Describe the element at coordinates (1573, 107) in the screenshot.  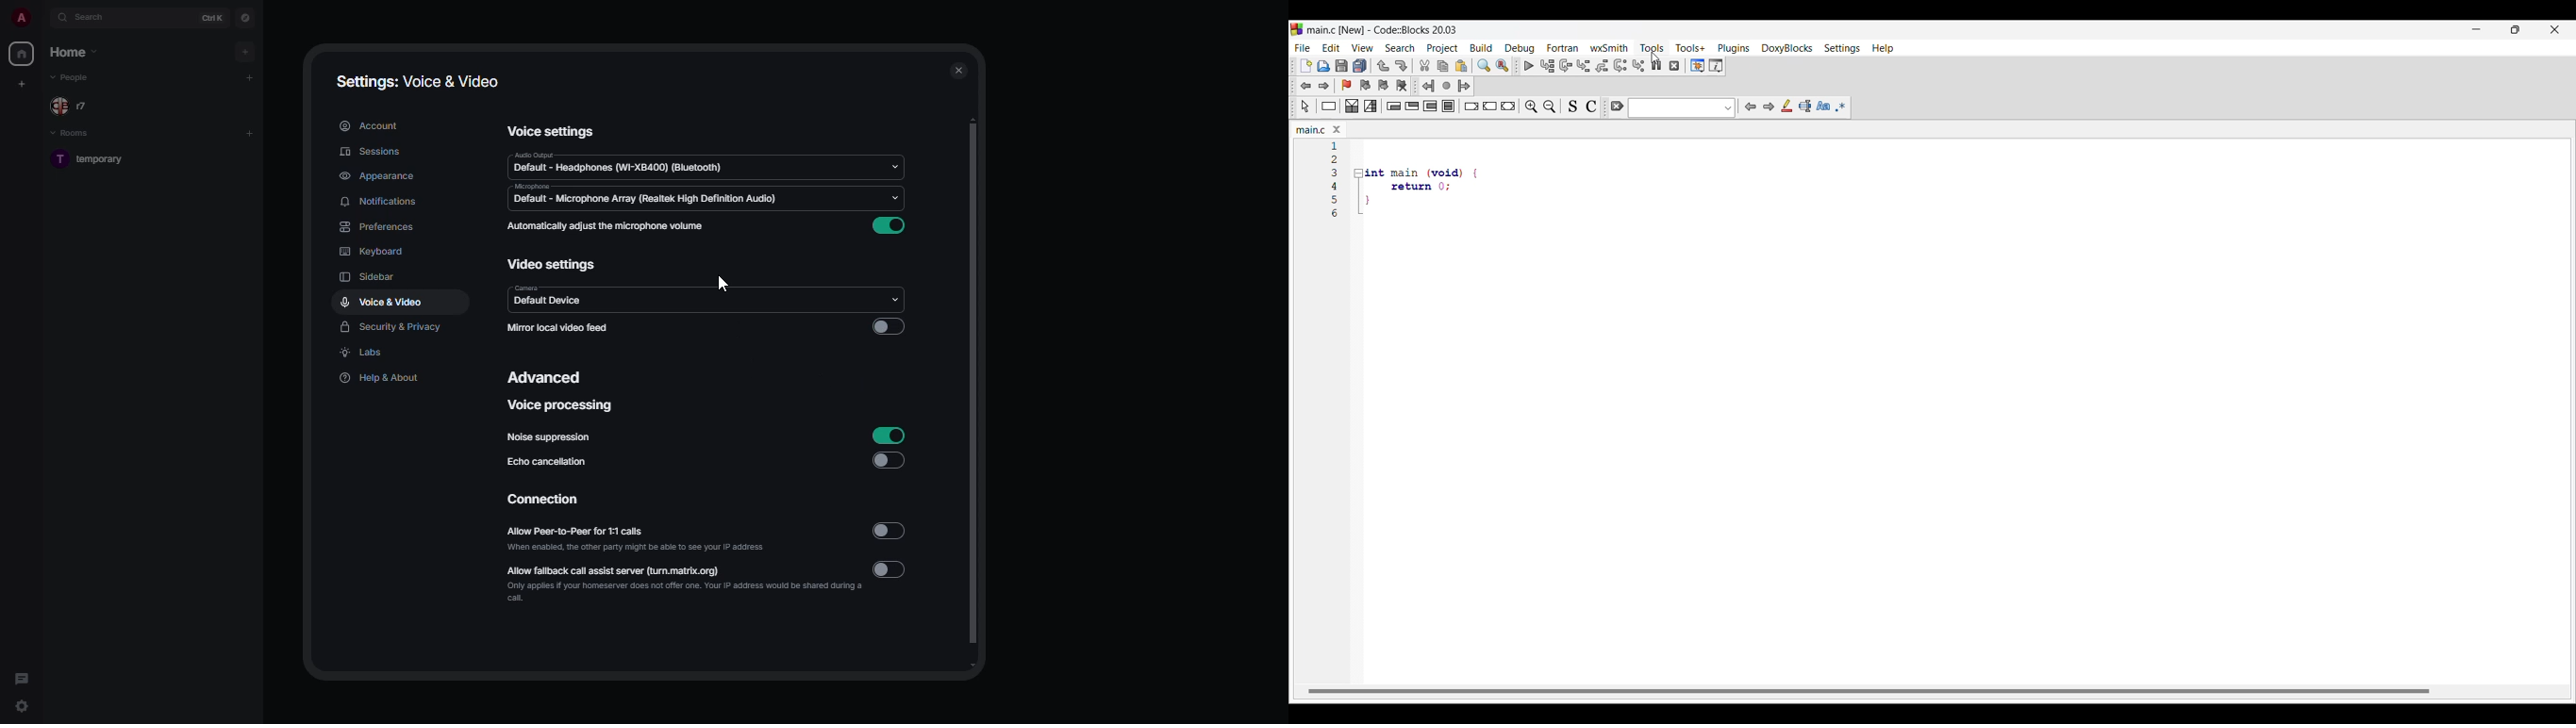
I see `Toggle source` at that location.